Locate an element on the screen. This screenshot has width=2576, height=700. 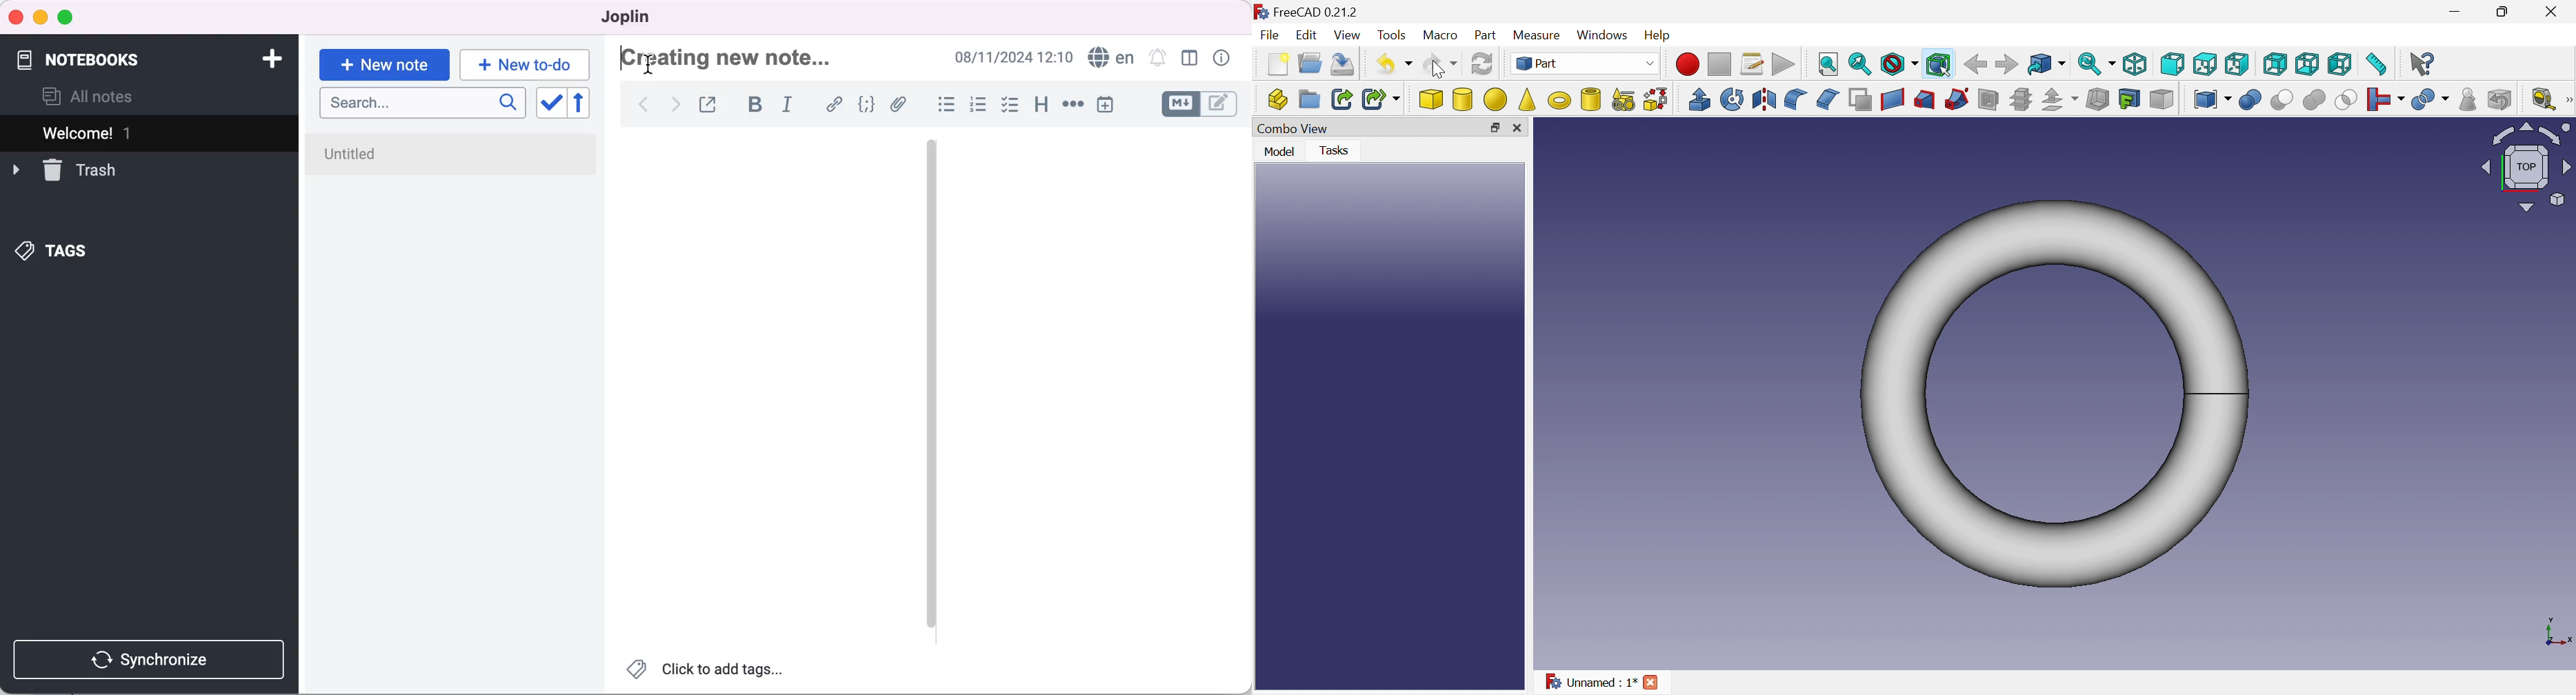
notebooks is located at coordinates (95, 57).